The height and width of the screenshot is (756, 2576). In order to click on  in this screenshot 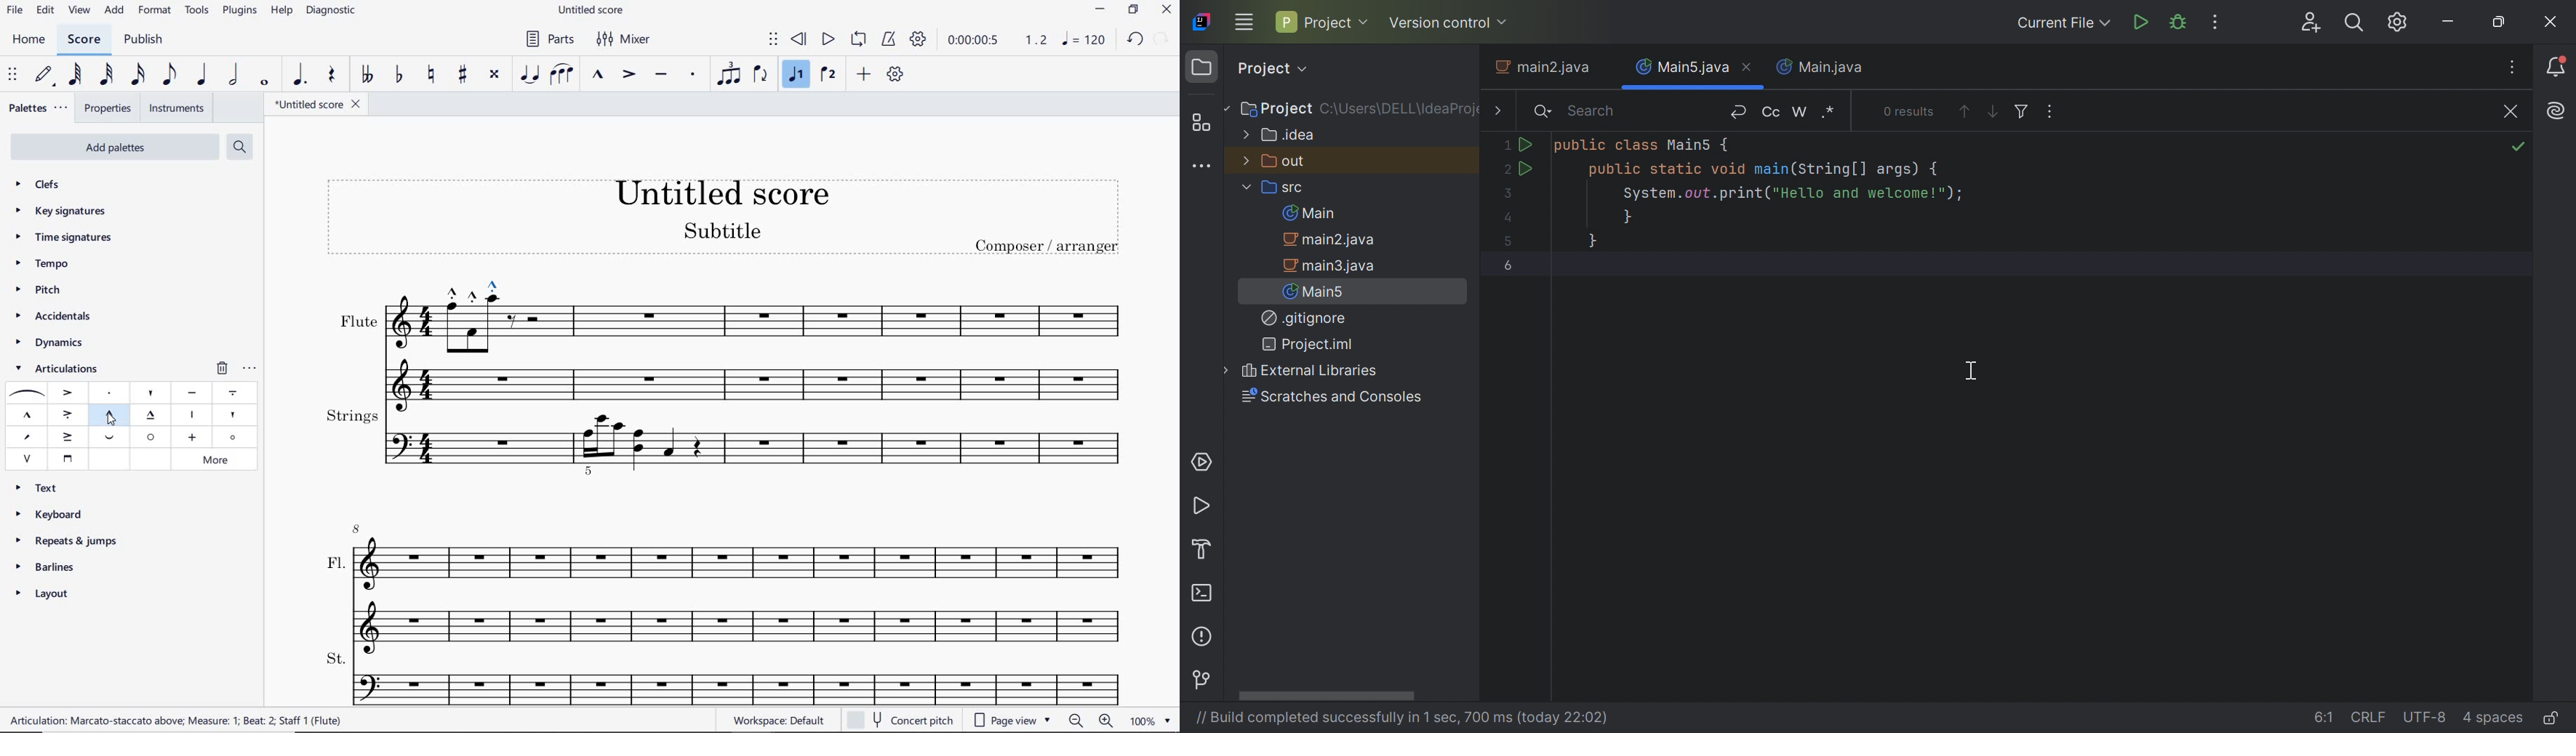, I will do `click(1511, 217)`.